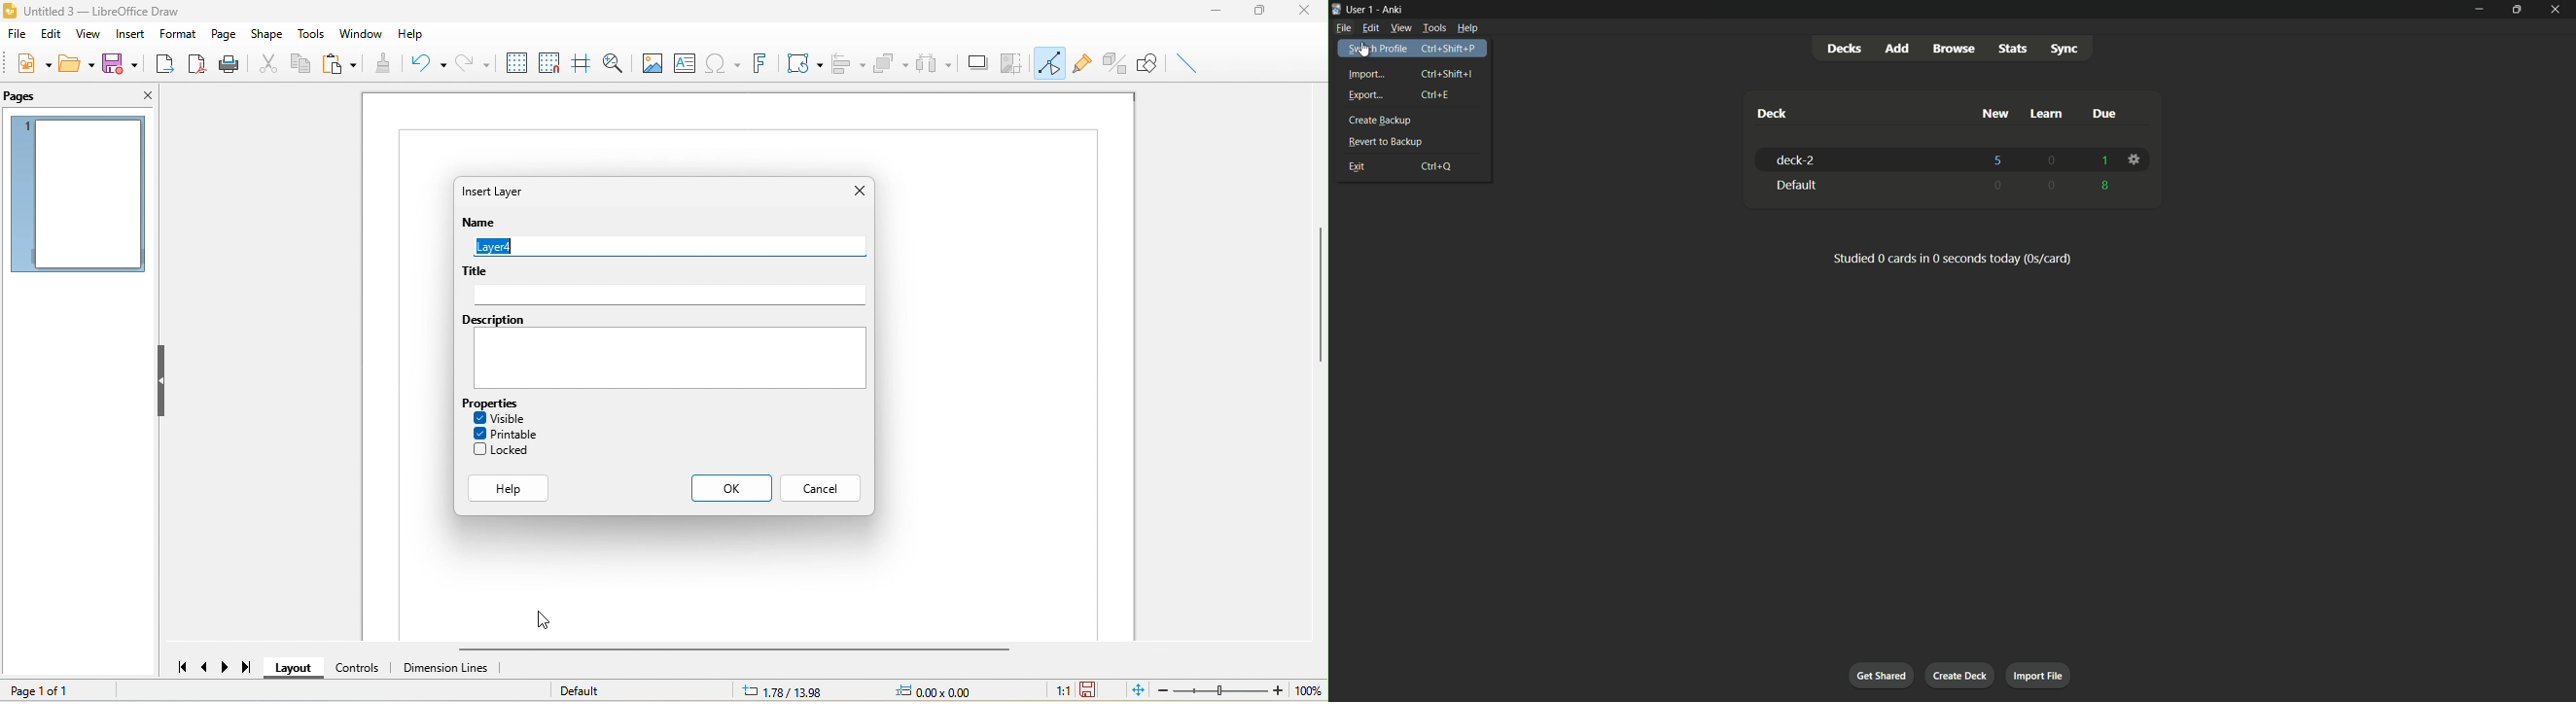 This screenshot has height=728, width=2576. I want to click on Export, so click(1413, 96).